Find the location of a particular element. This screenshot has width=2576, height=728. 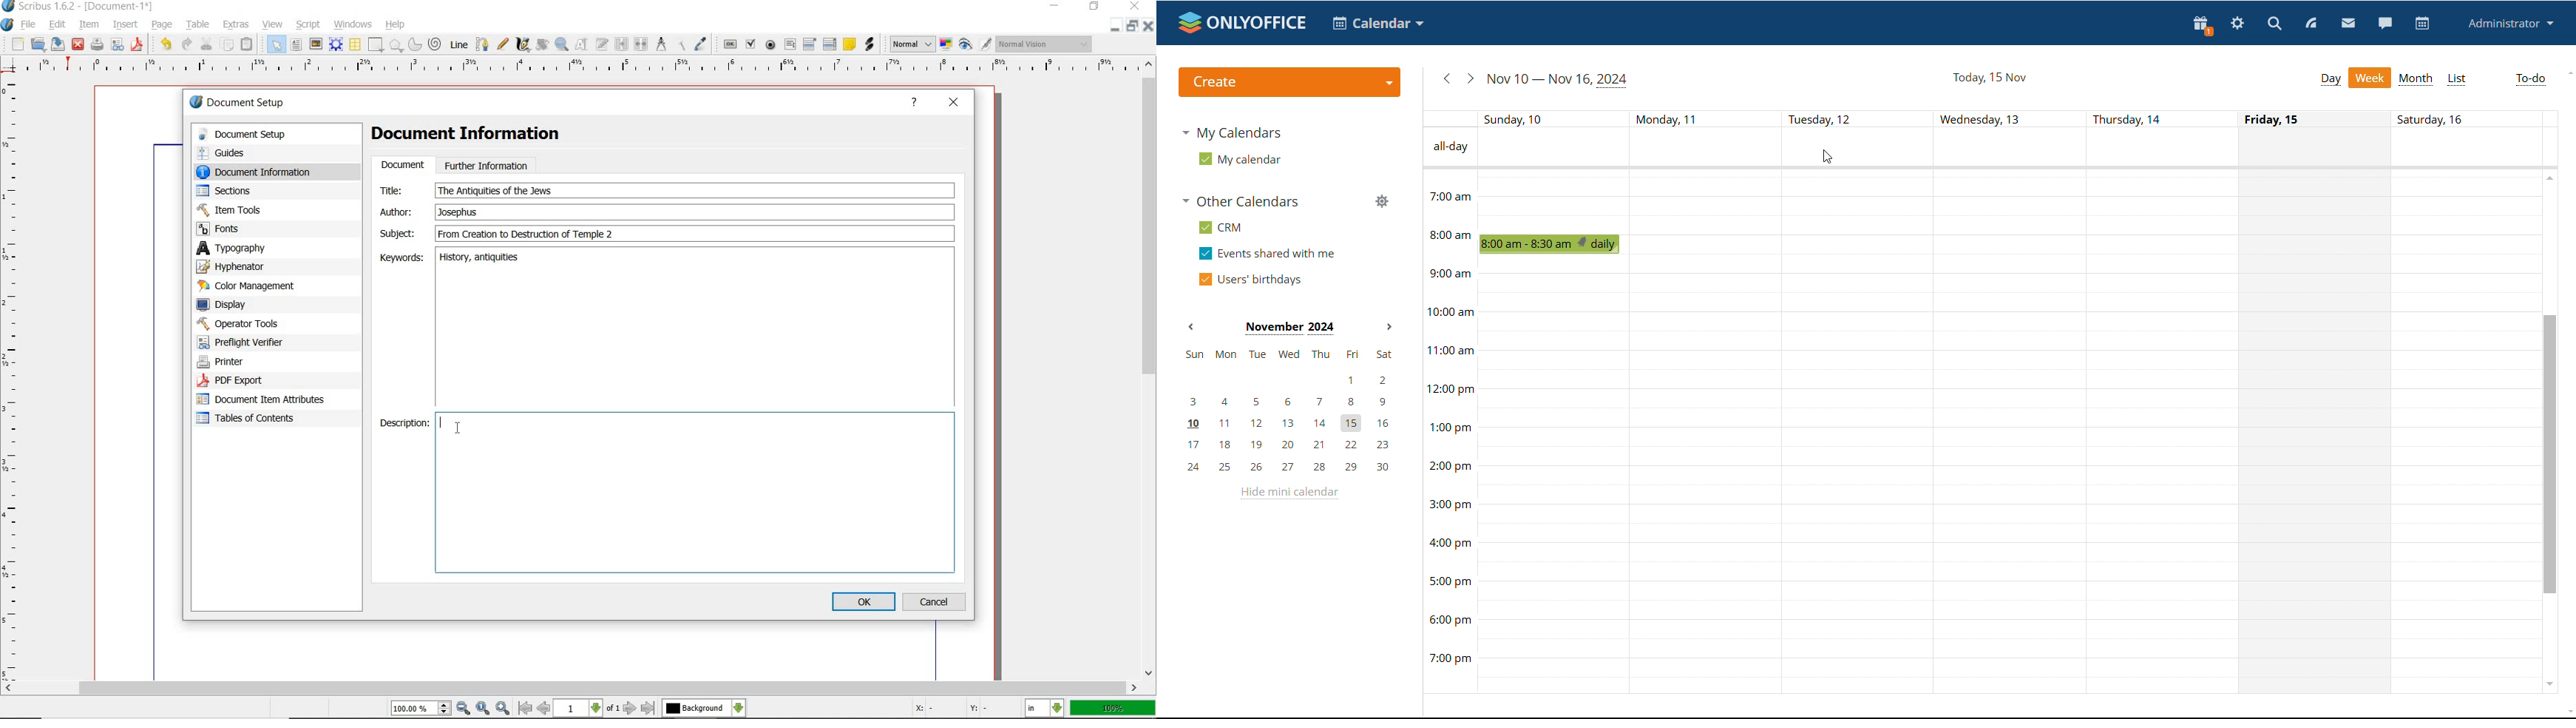

Keywords: is located at coordinates (400, 258).